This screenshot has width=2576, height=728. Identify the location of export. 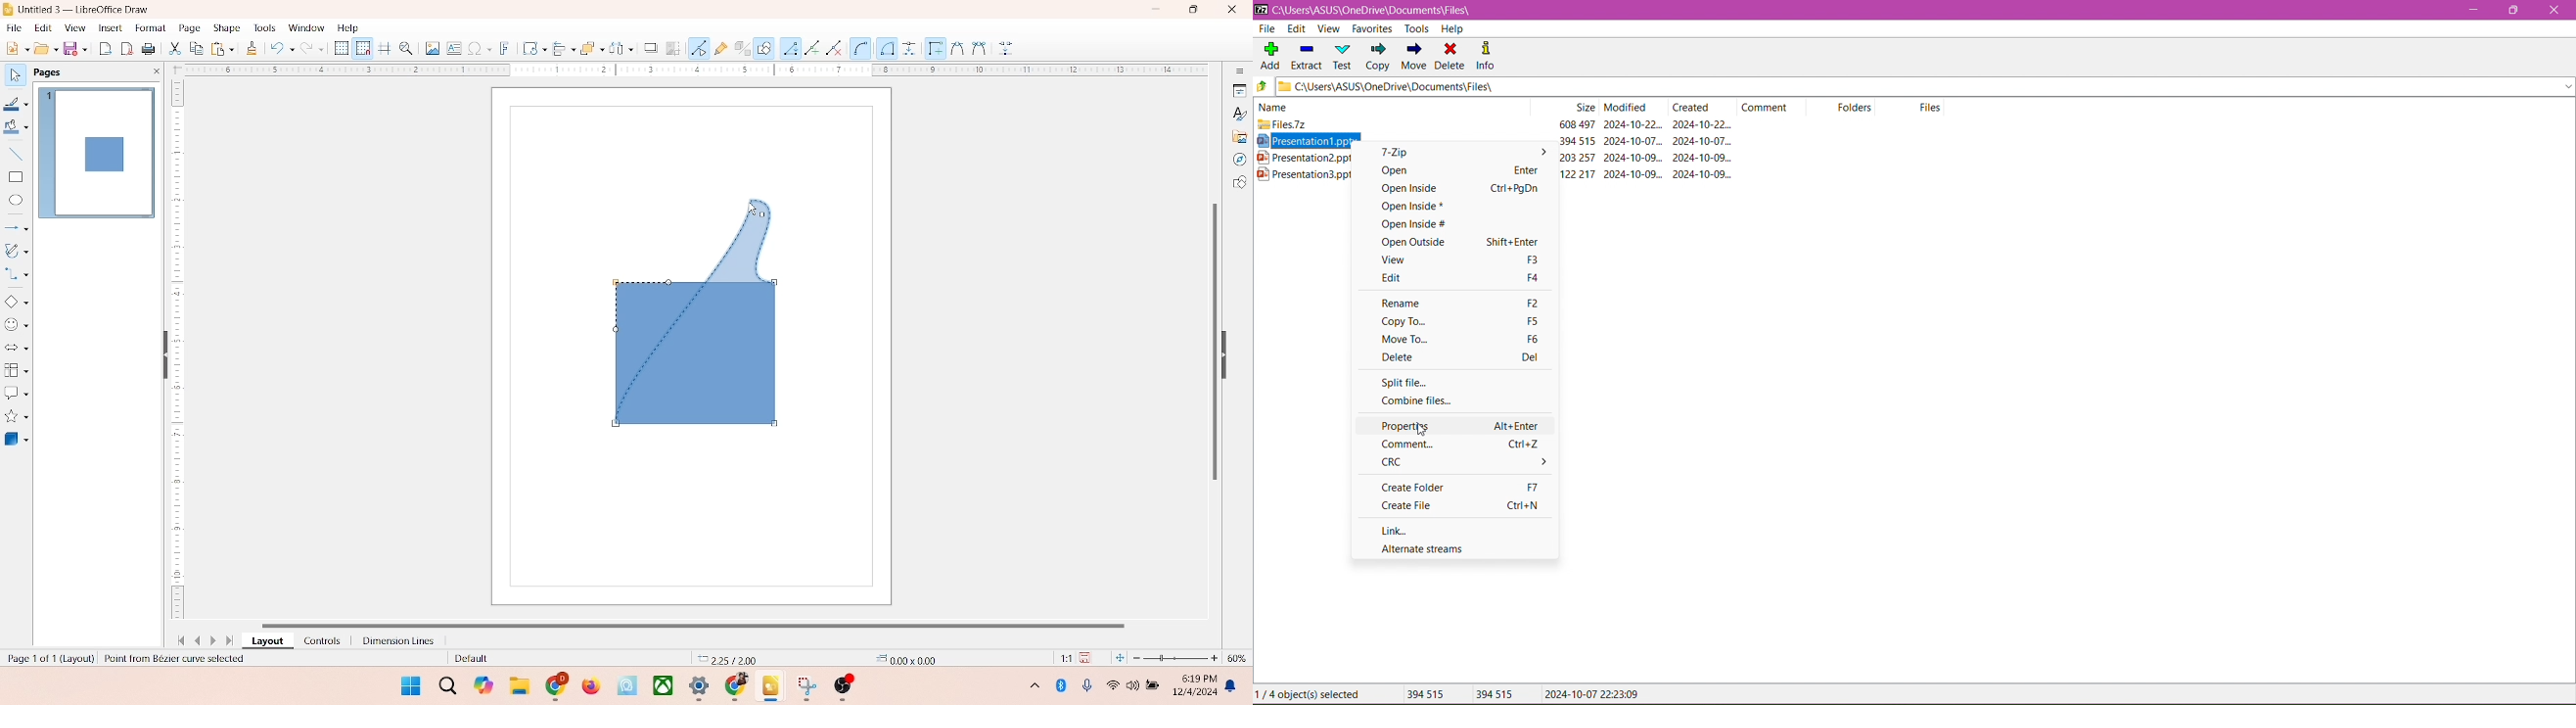
(108, 47).